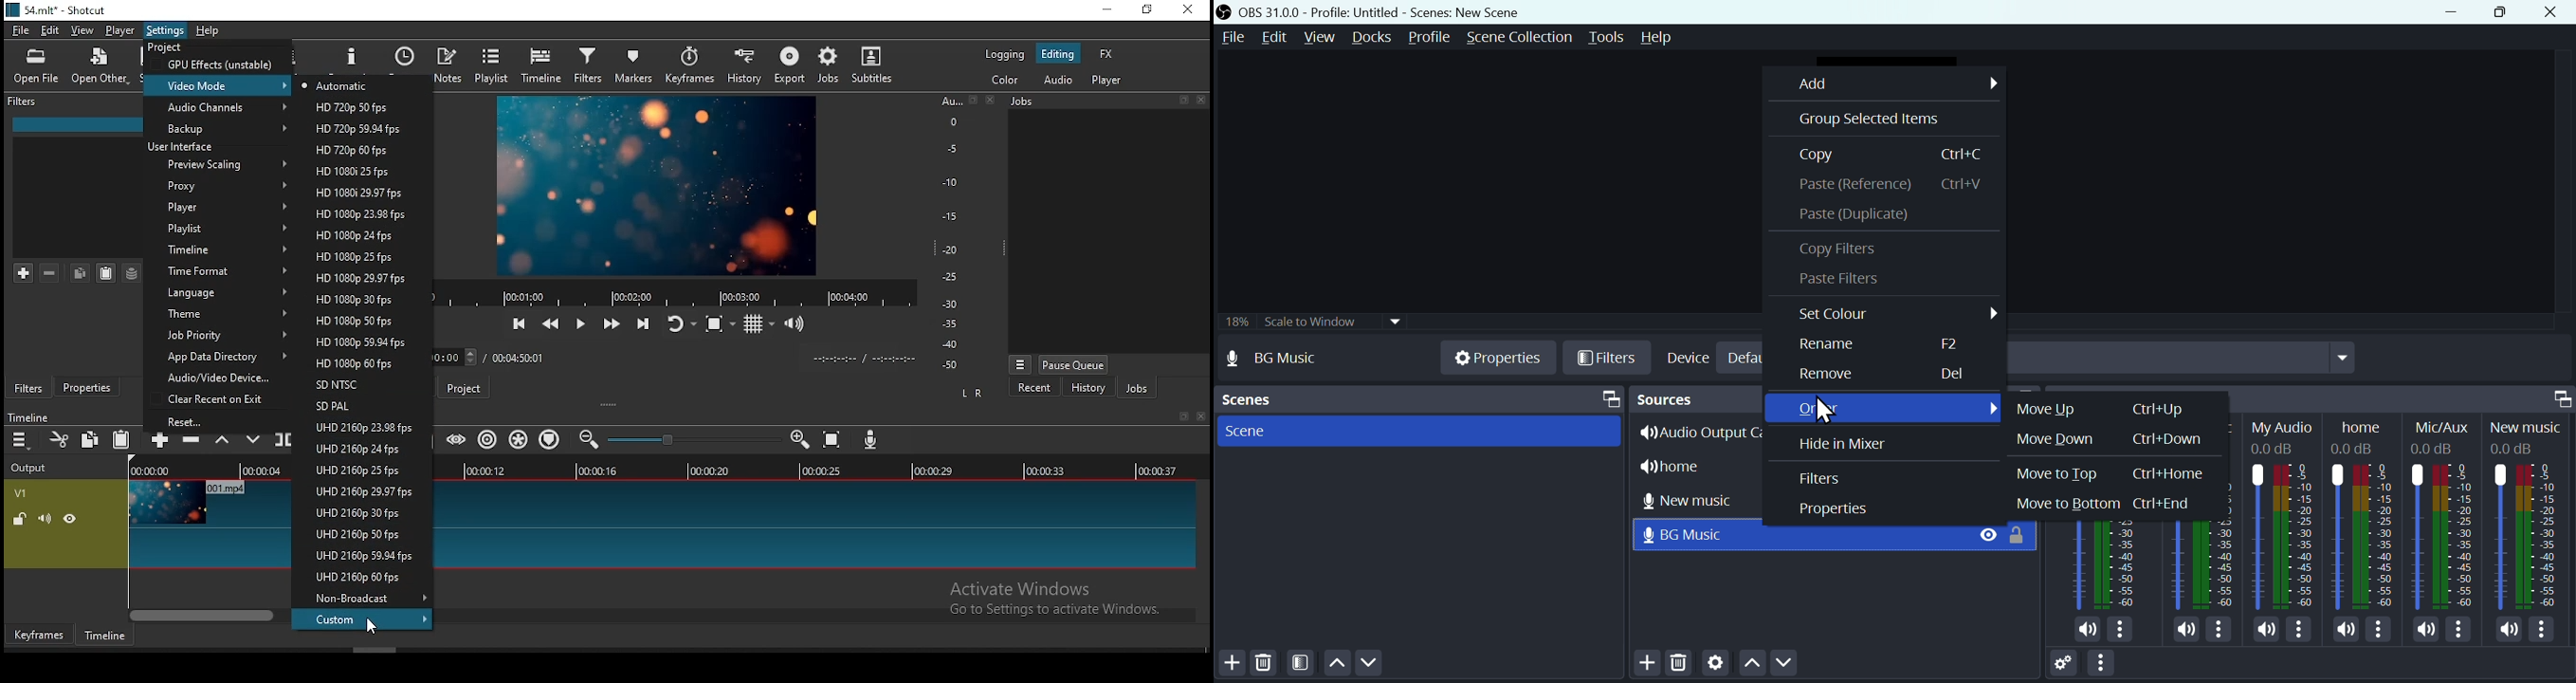  I want to click on resolution option, so click(363, 299).